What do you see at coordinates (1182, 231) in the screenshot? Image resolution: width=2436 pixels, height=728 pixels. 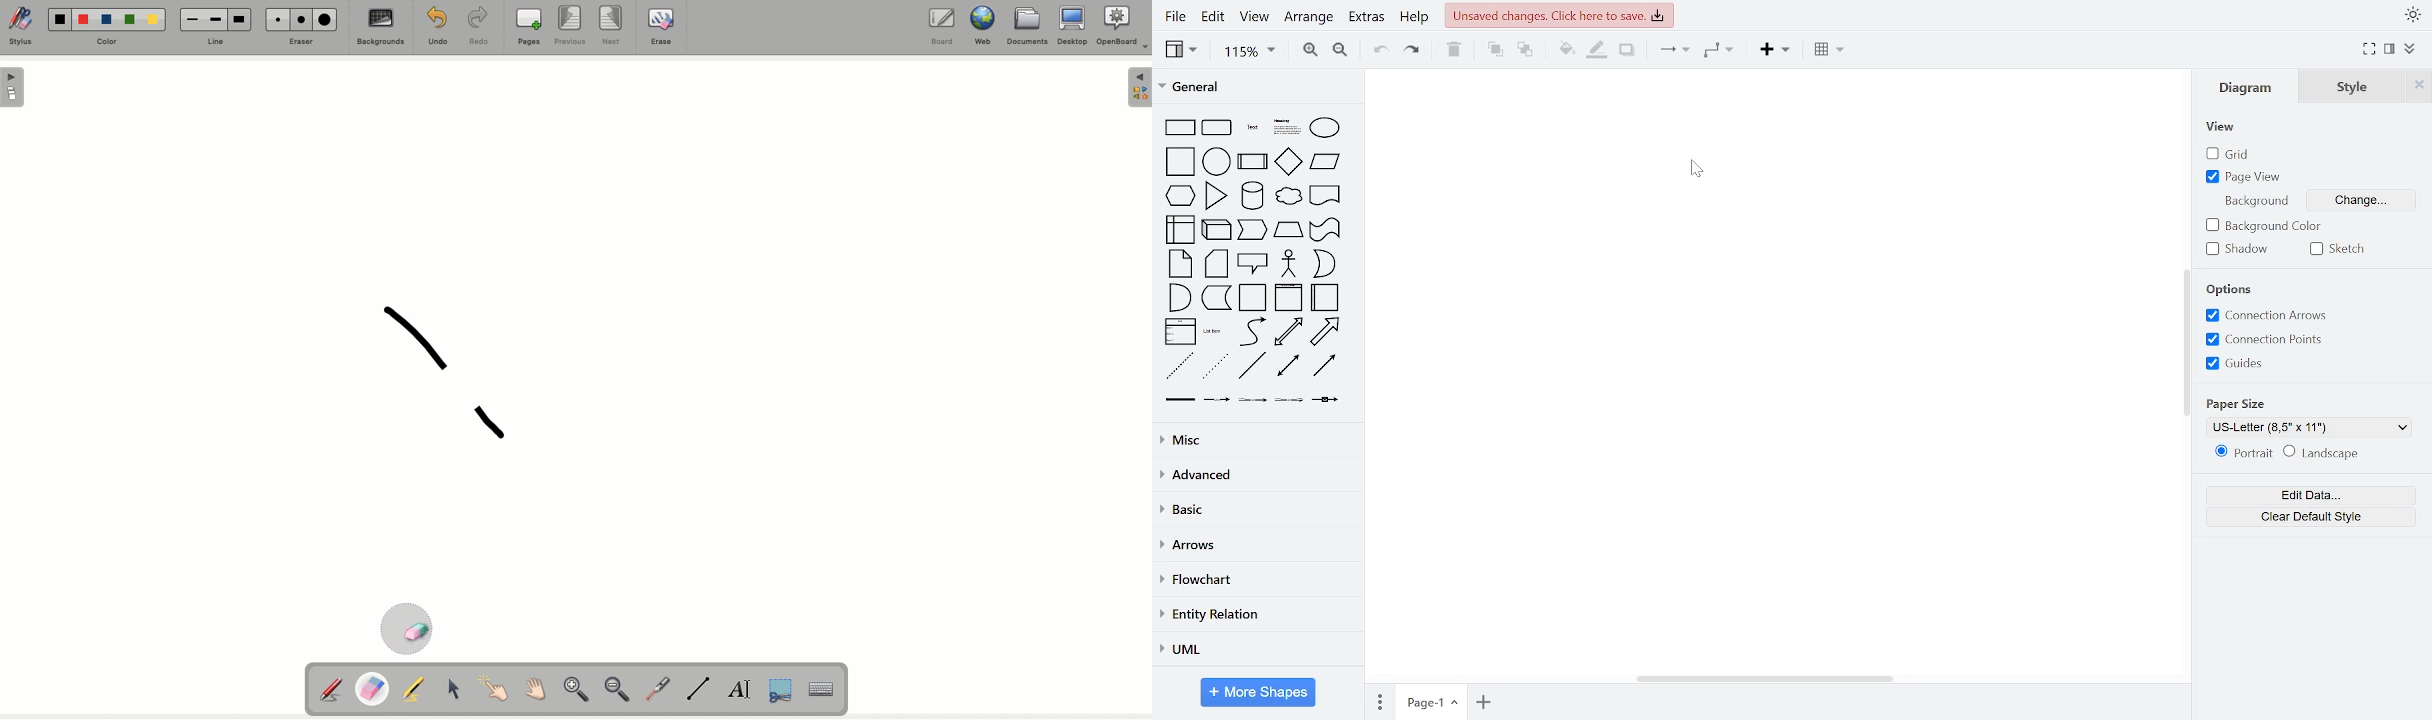 I see `internal storage` at bounding box center [1182, 231].